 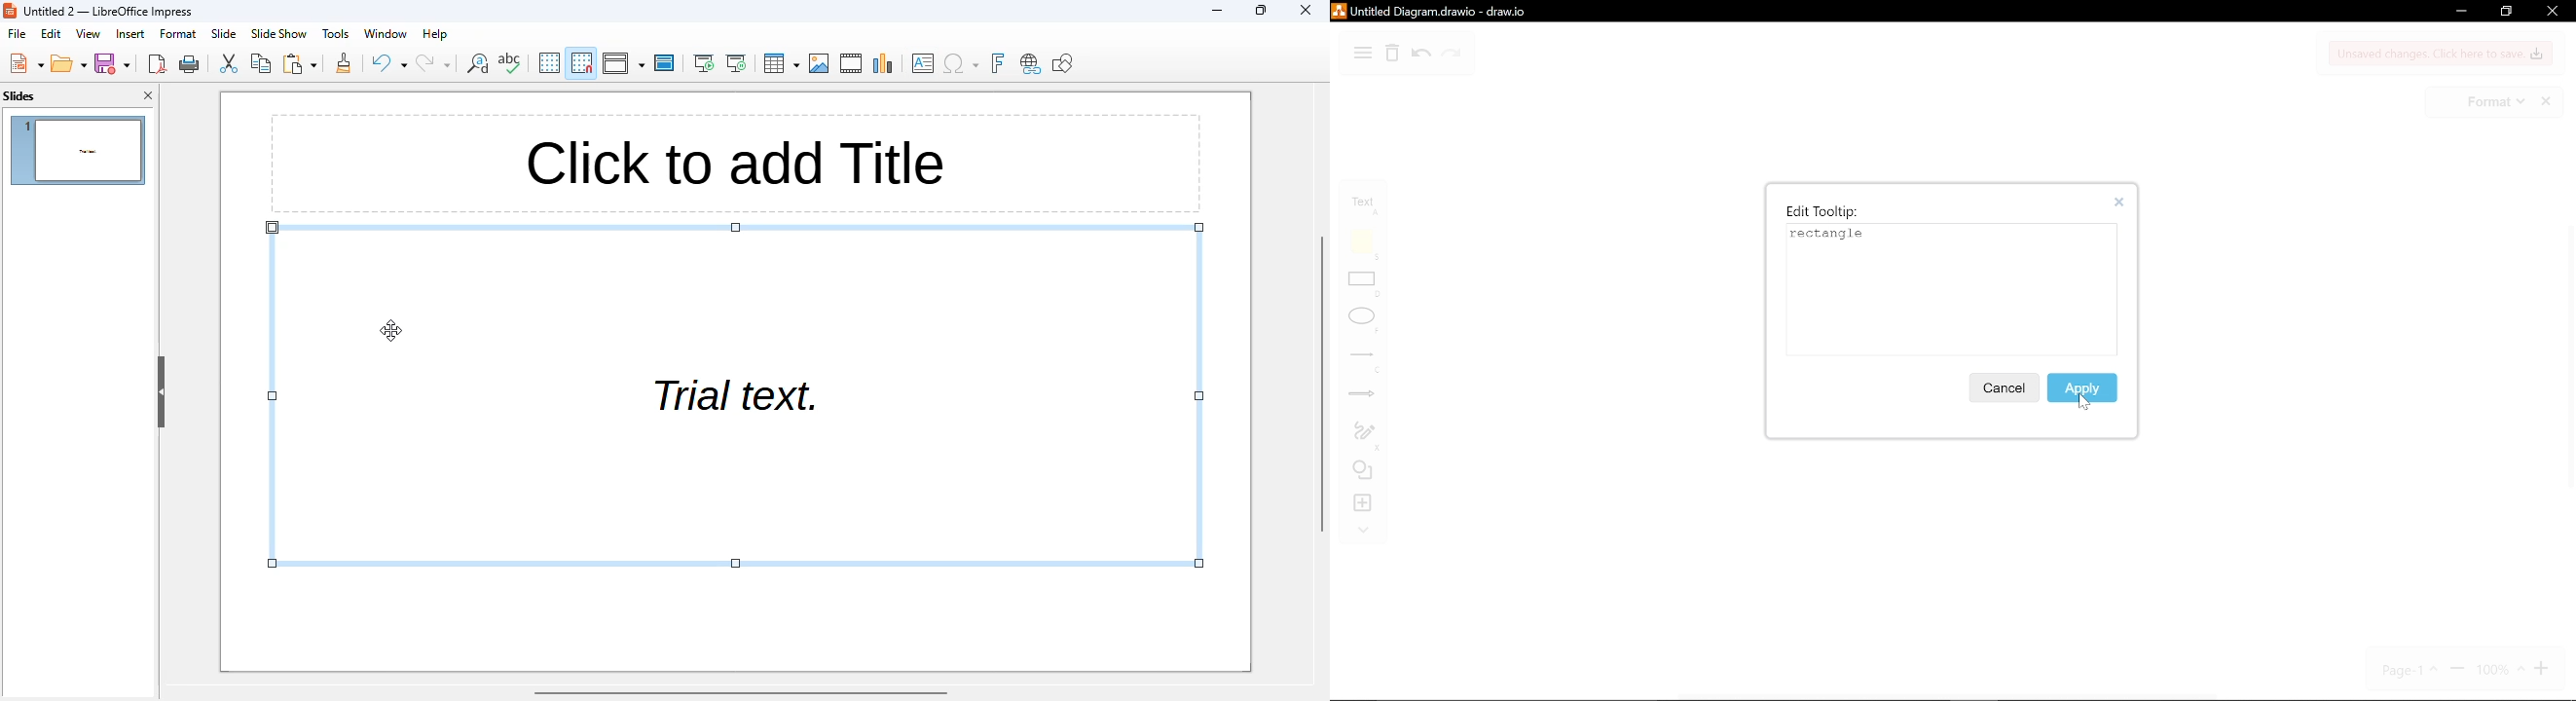 What do you see at coordinates (781, 62) in the screenshot?
I see `table` at bounding box center [781, 62].